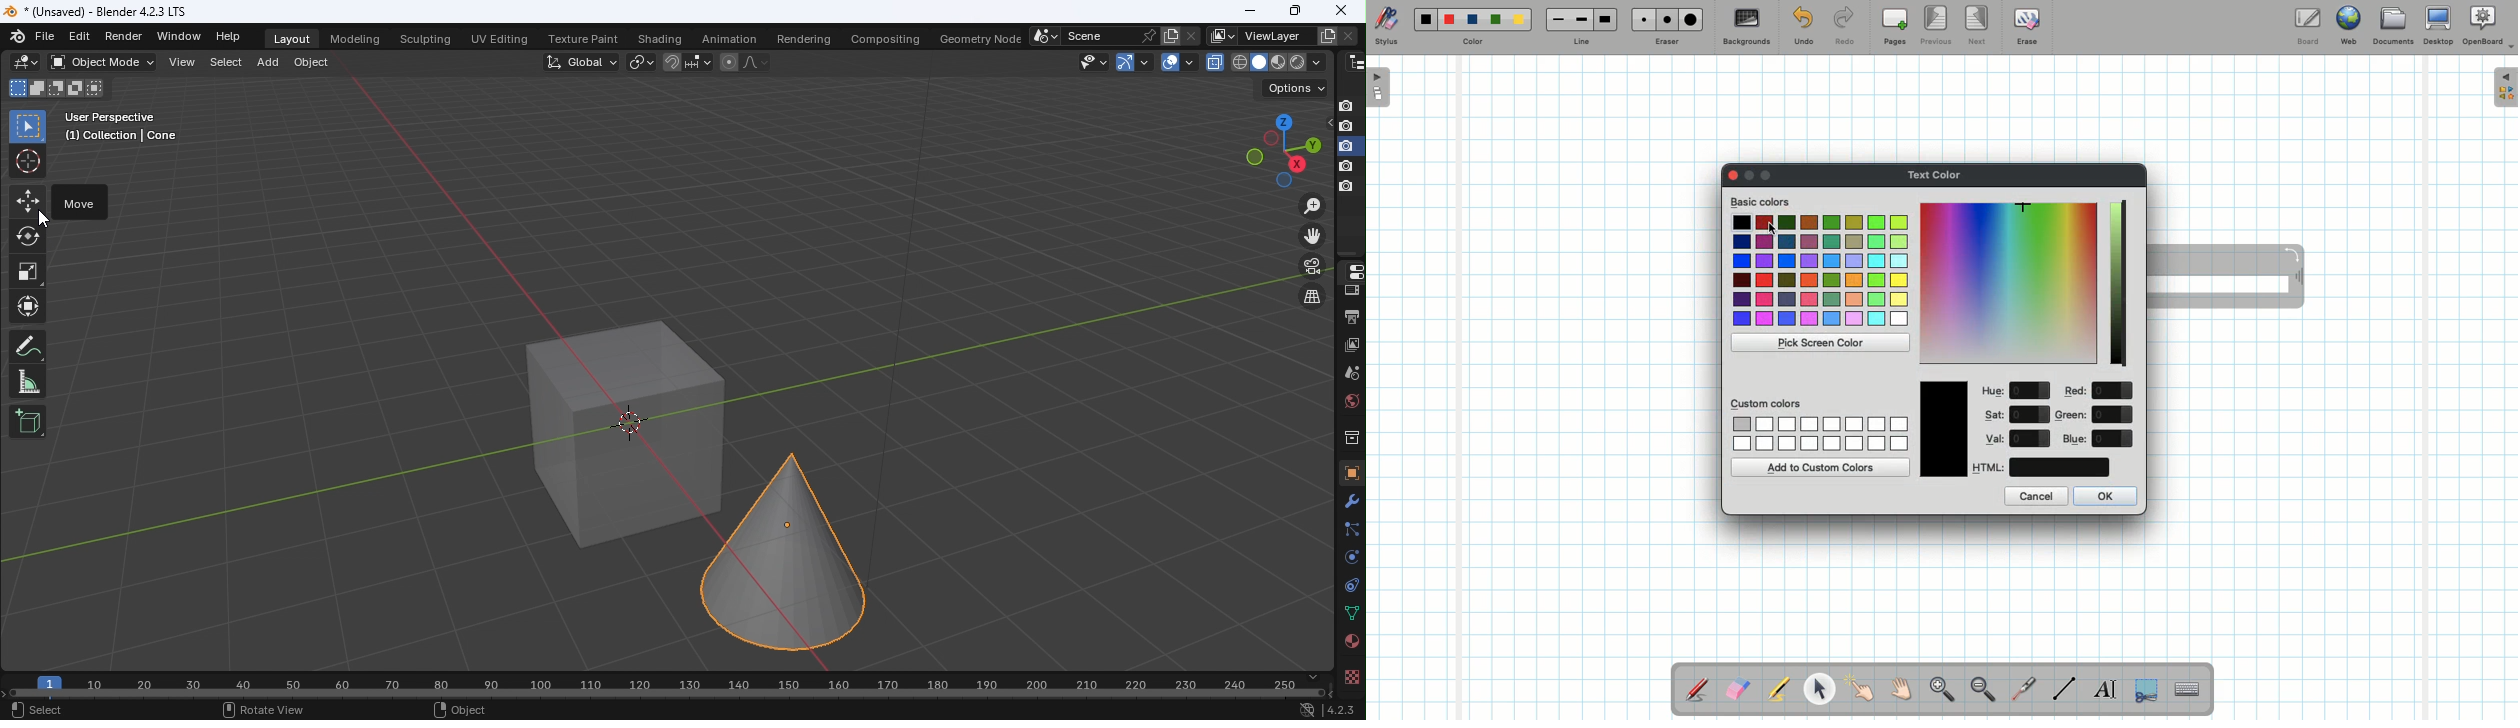 The width and height of the screenshot is (2520, 728). I want to click on viewpoint shader: wireframe, so click(1239, 61).